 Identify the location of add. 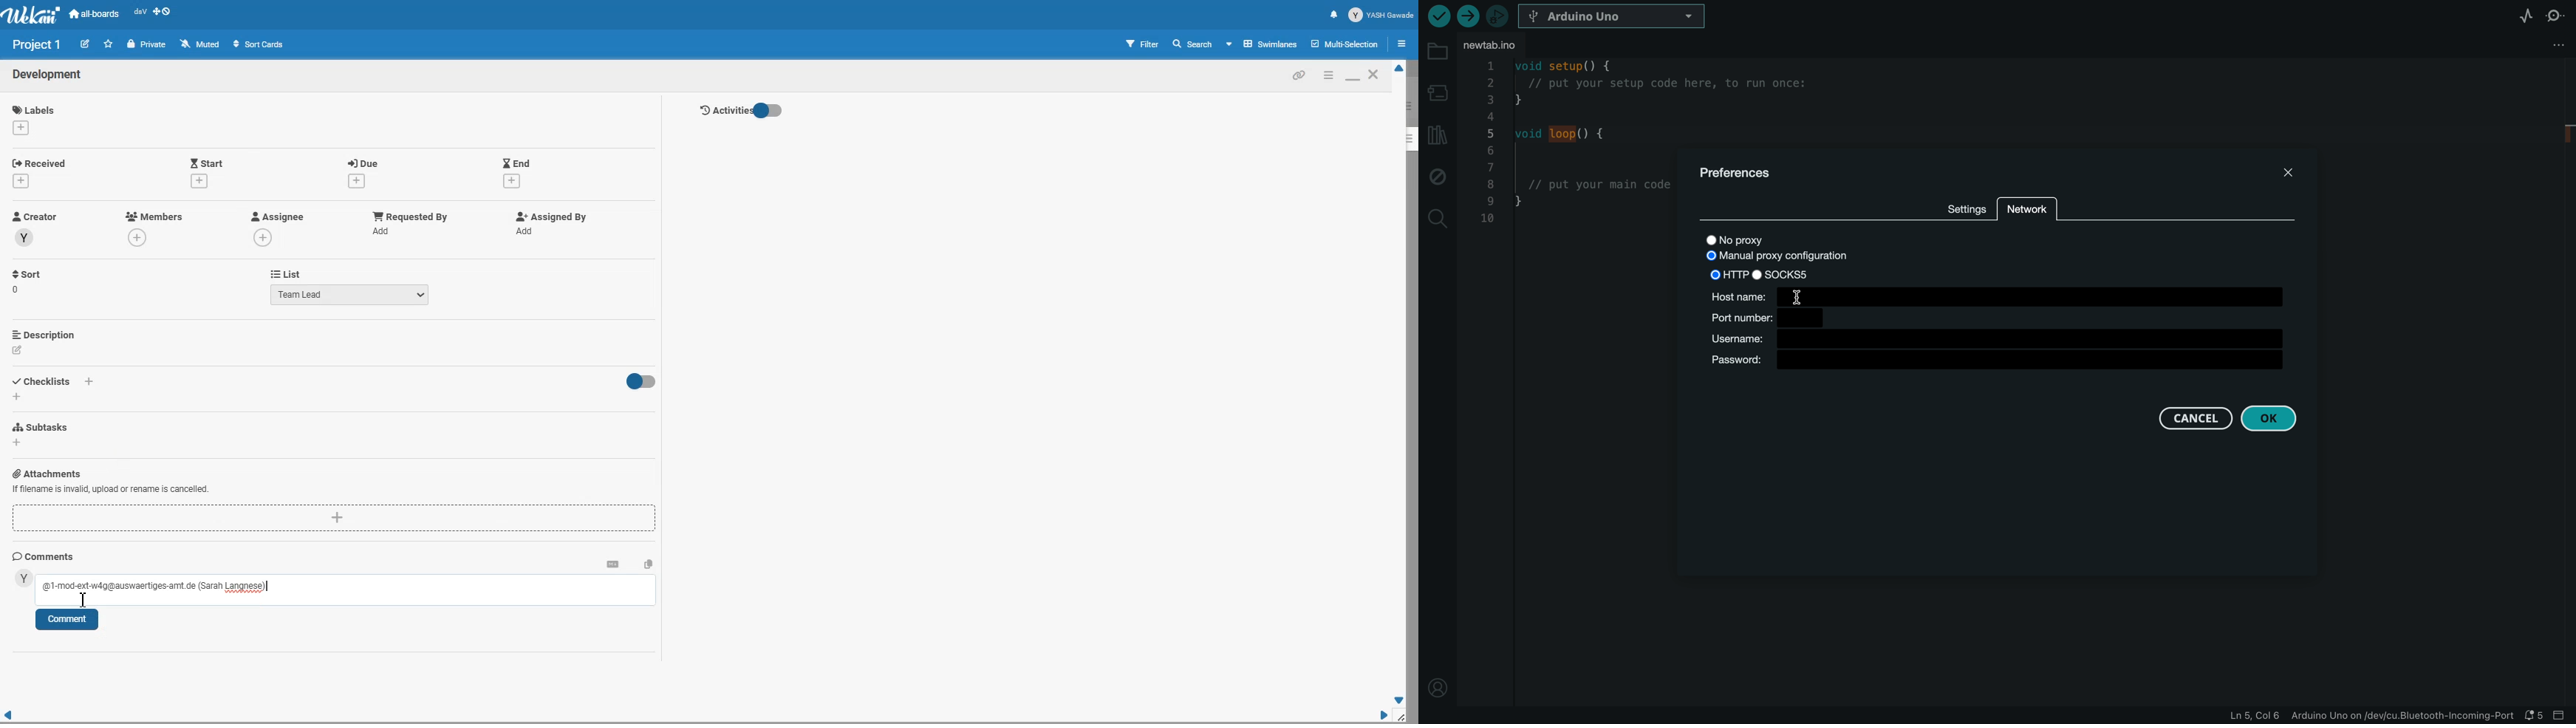
(140, 239).